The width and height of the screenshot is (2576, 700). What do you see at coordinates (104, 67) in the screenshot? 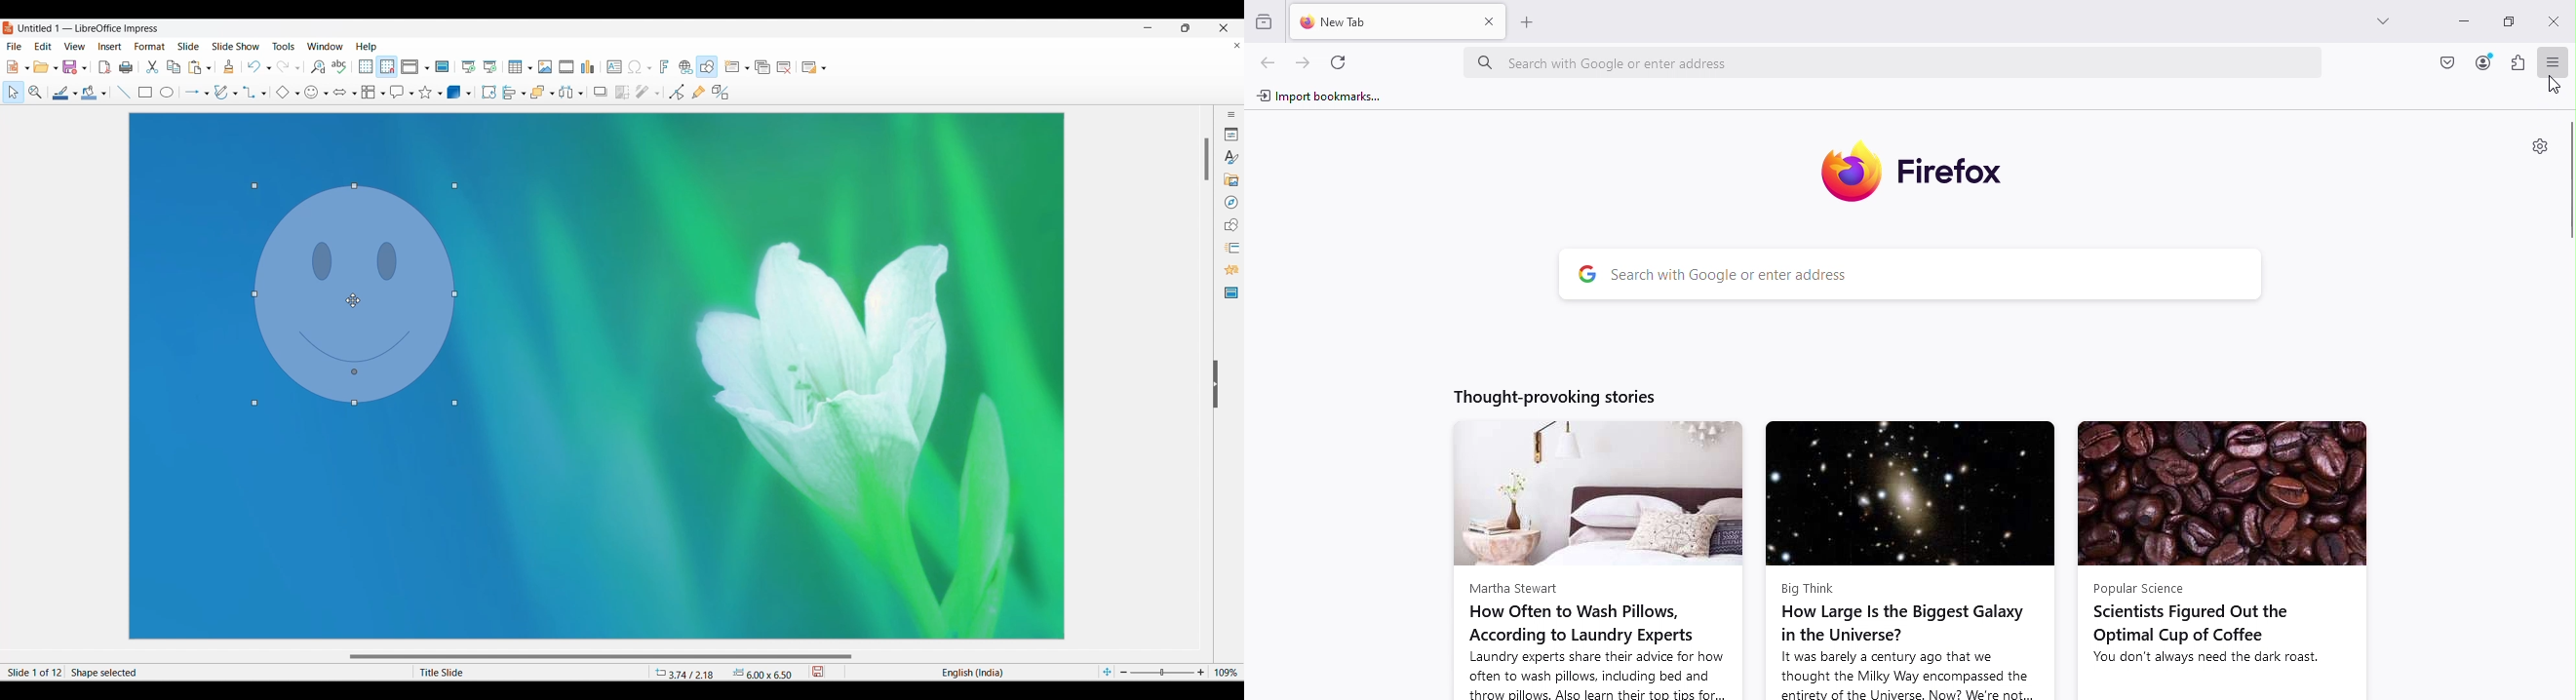
I see `Export directly as PDF` at bounding box center [104, 67].